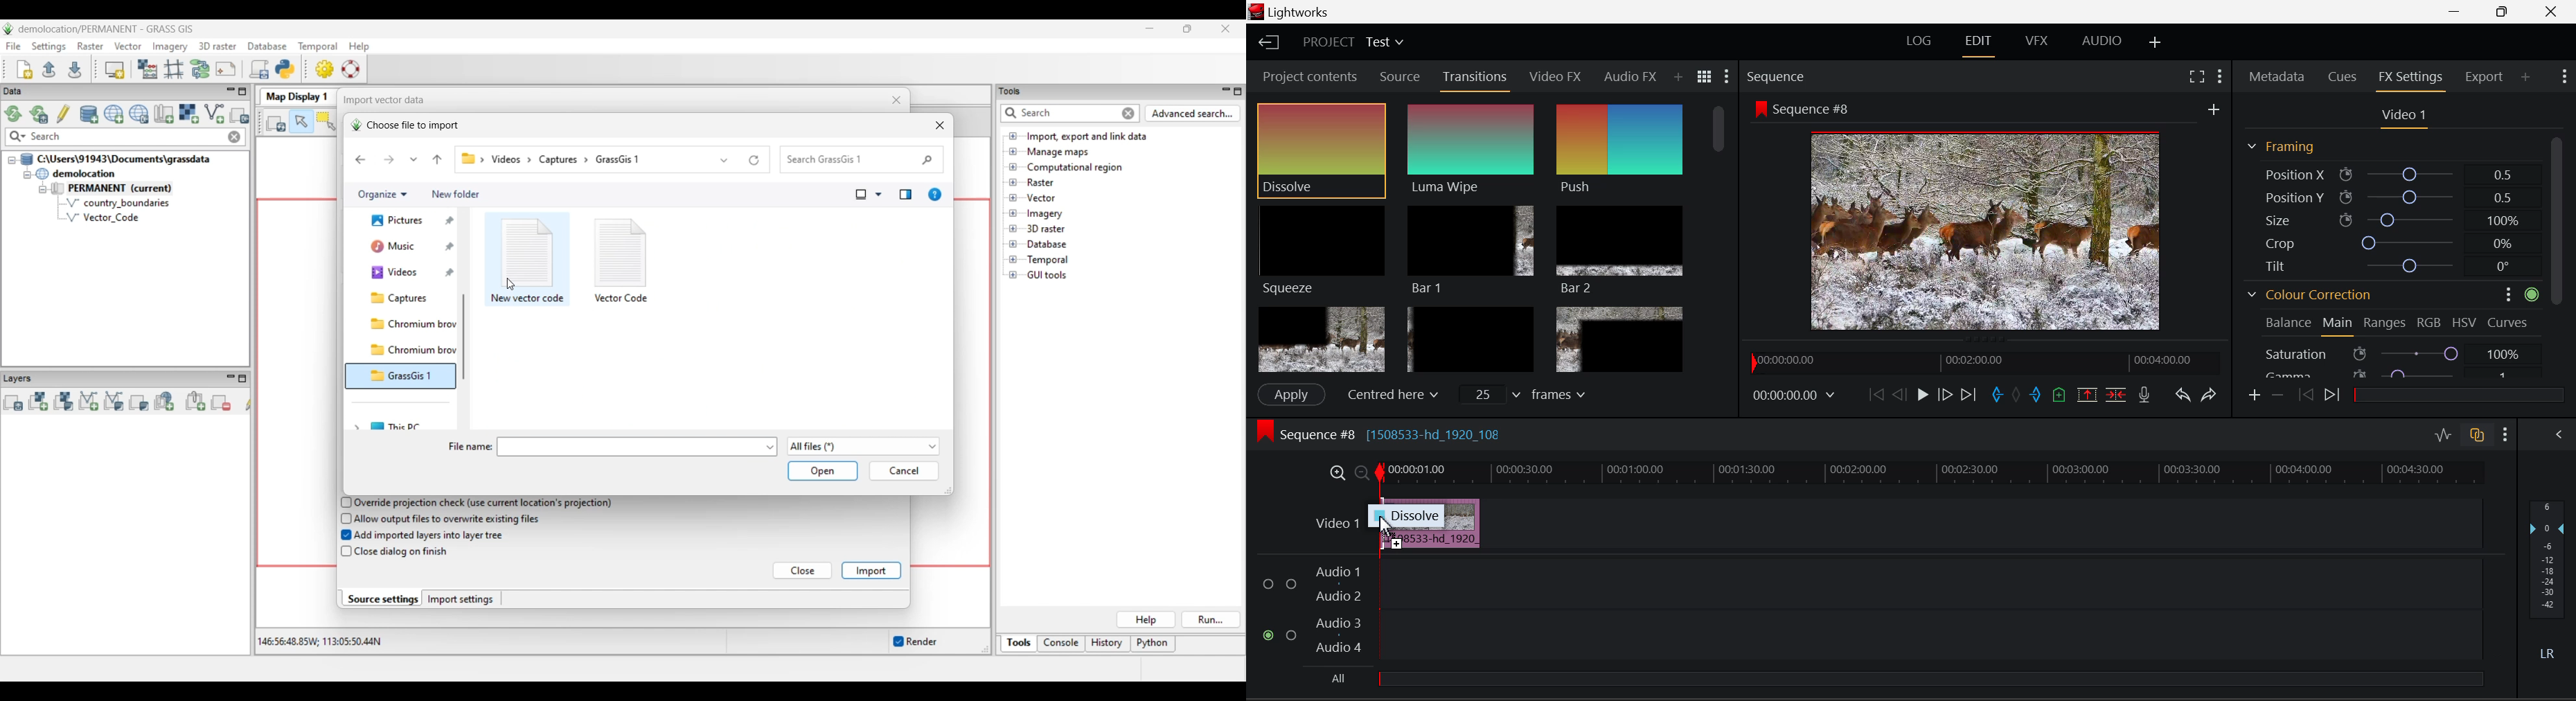 Image resolution: width=2576 pixels, height=728 pixels. I want to click on Delete/Cut, so click(2117, 395).